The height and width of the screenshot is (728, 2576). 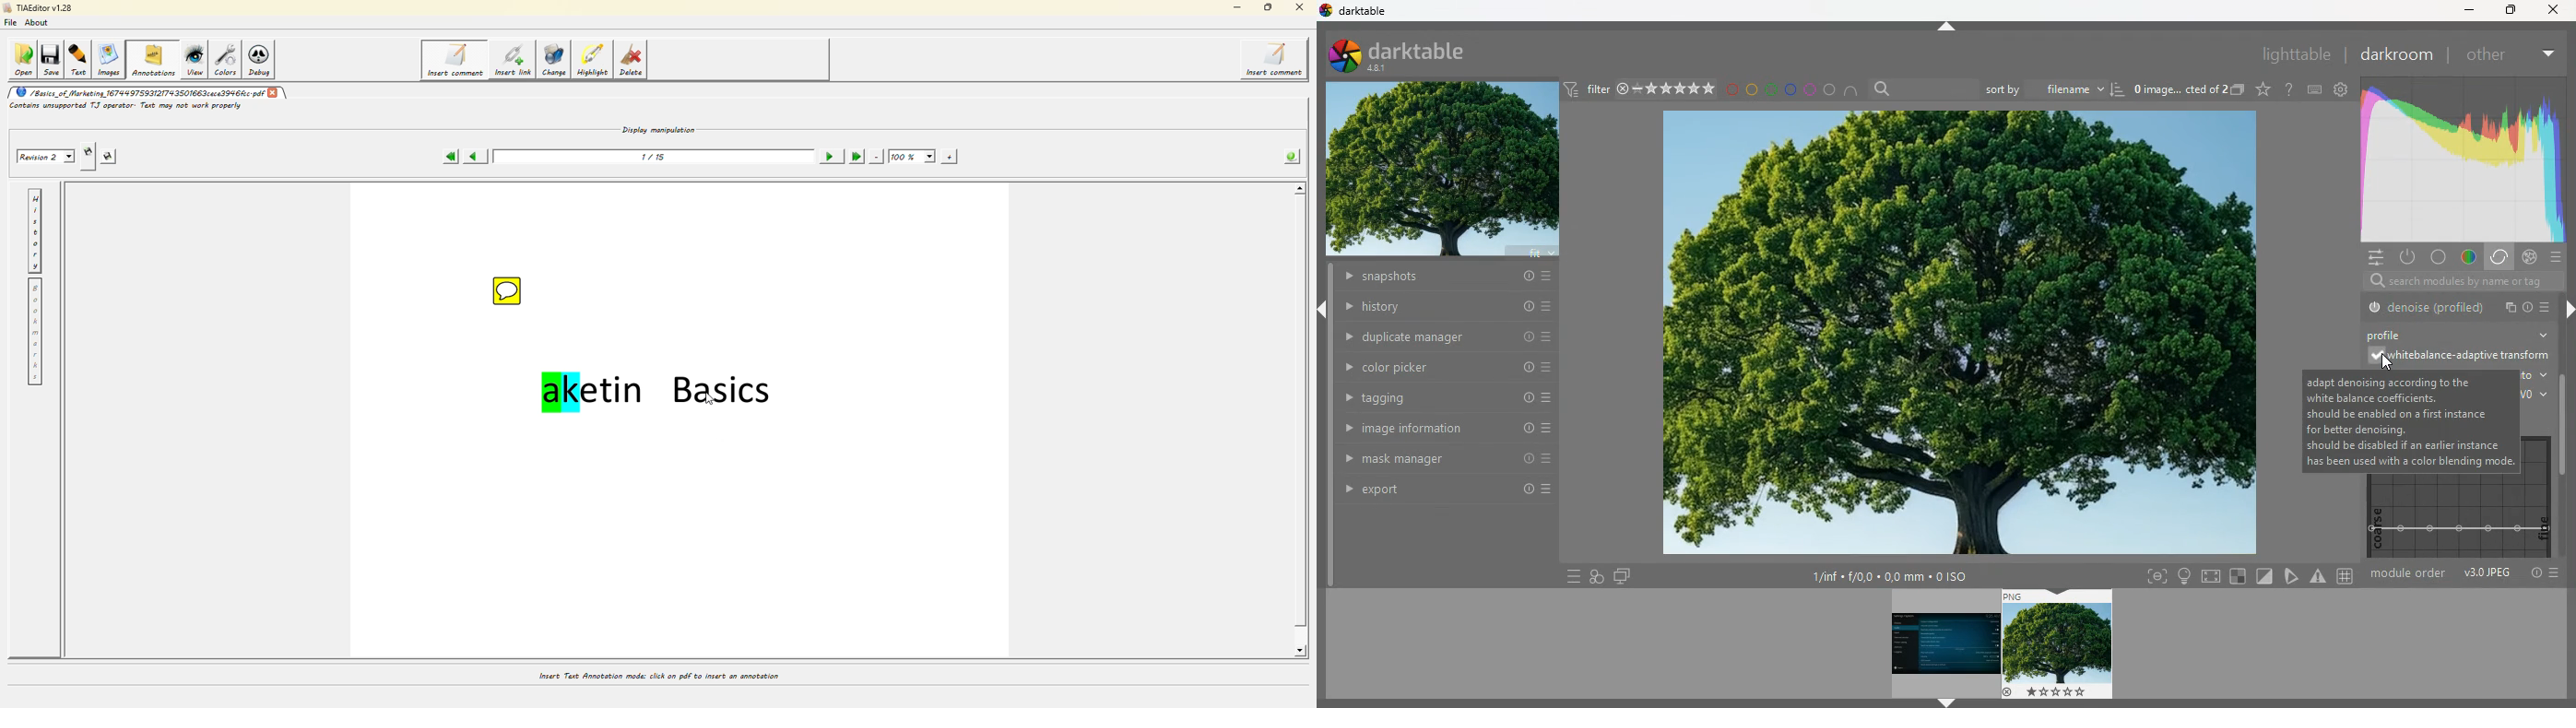 I want to click on cursor, so click(x=2386, y=362).